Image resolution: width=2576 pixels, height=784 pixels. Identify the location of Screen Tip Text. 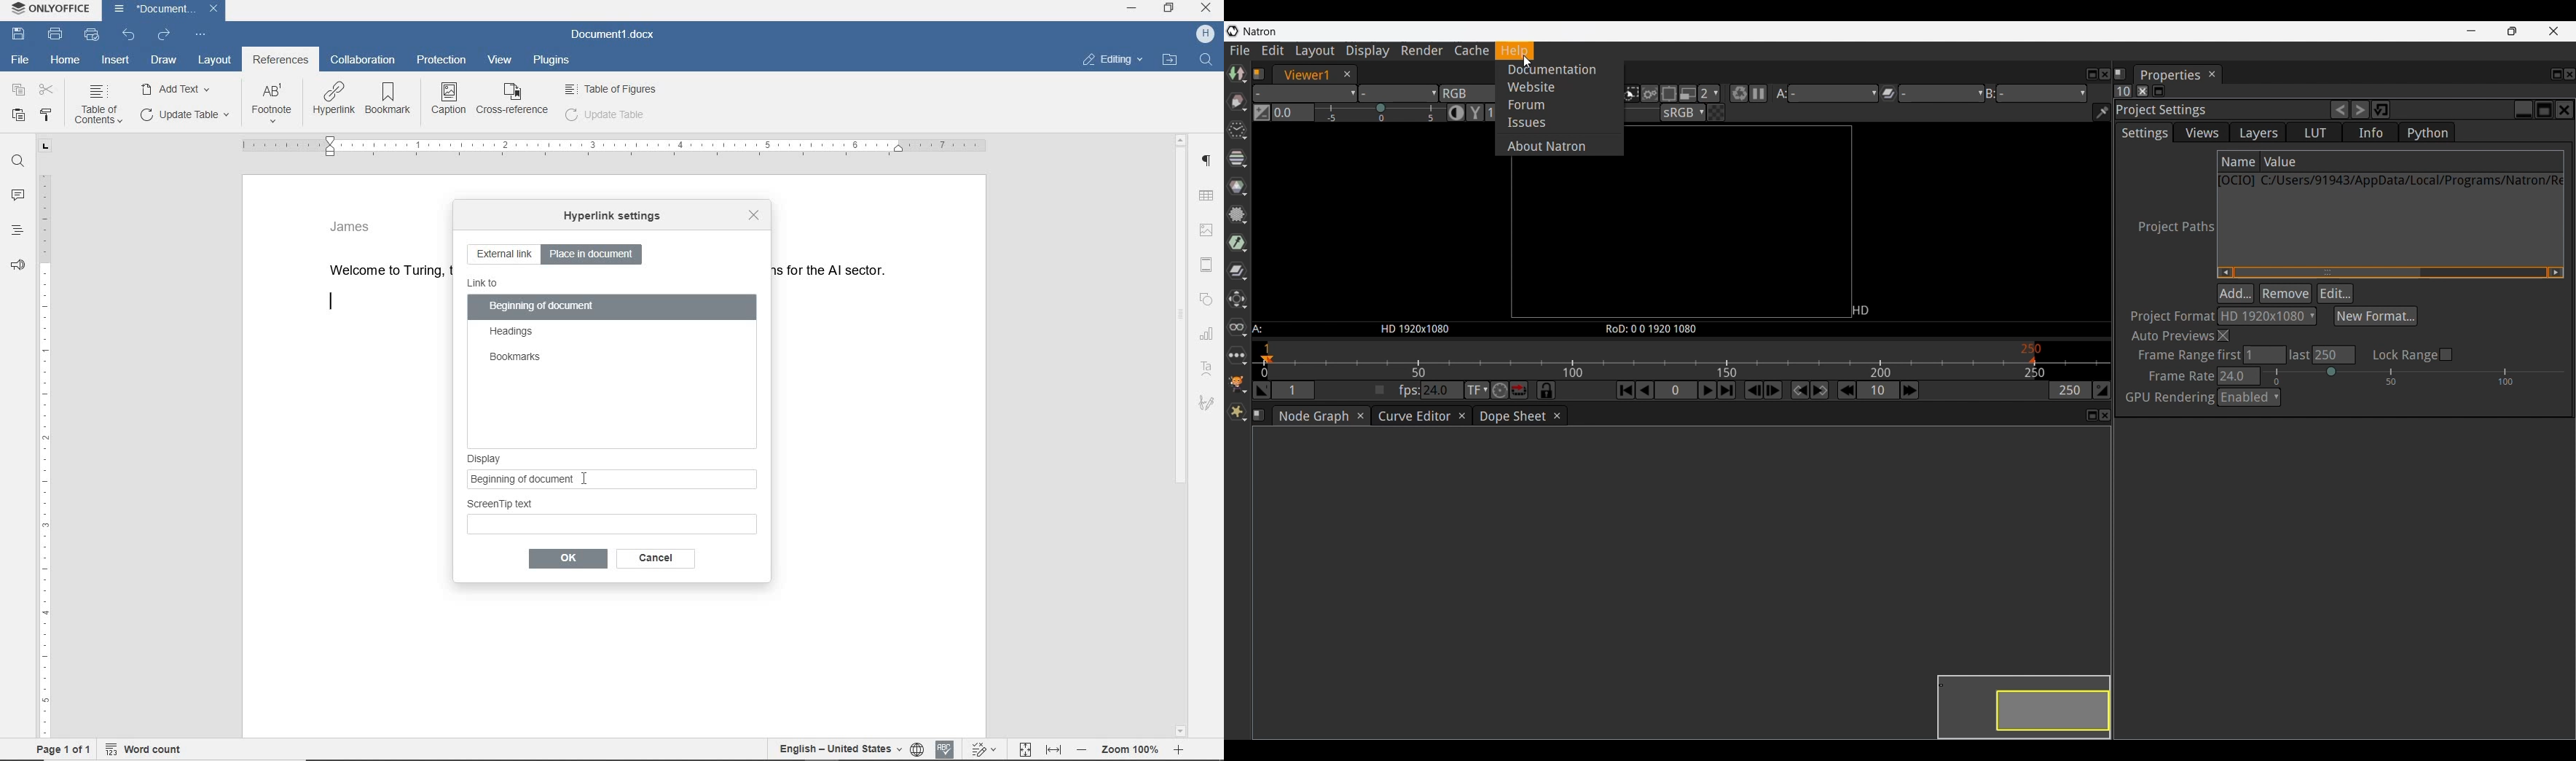
(613, 515).